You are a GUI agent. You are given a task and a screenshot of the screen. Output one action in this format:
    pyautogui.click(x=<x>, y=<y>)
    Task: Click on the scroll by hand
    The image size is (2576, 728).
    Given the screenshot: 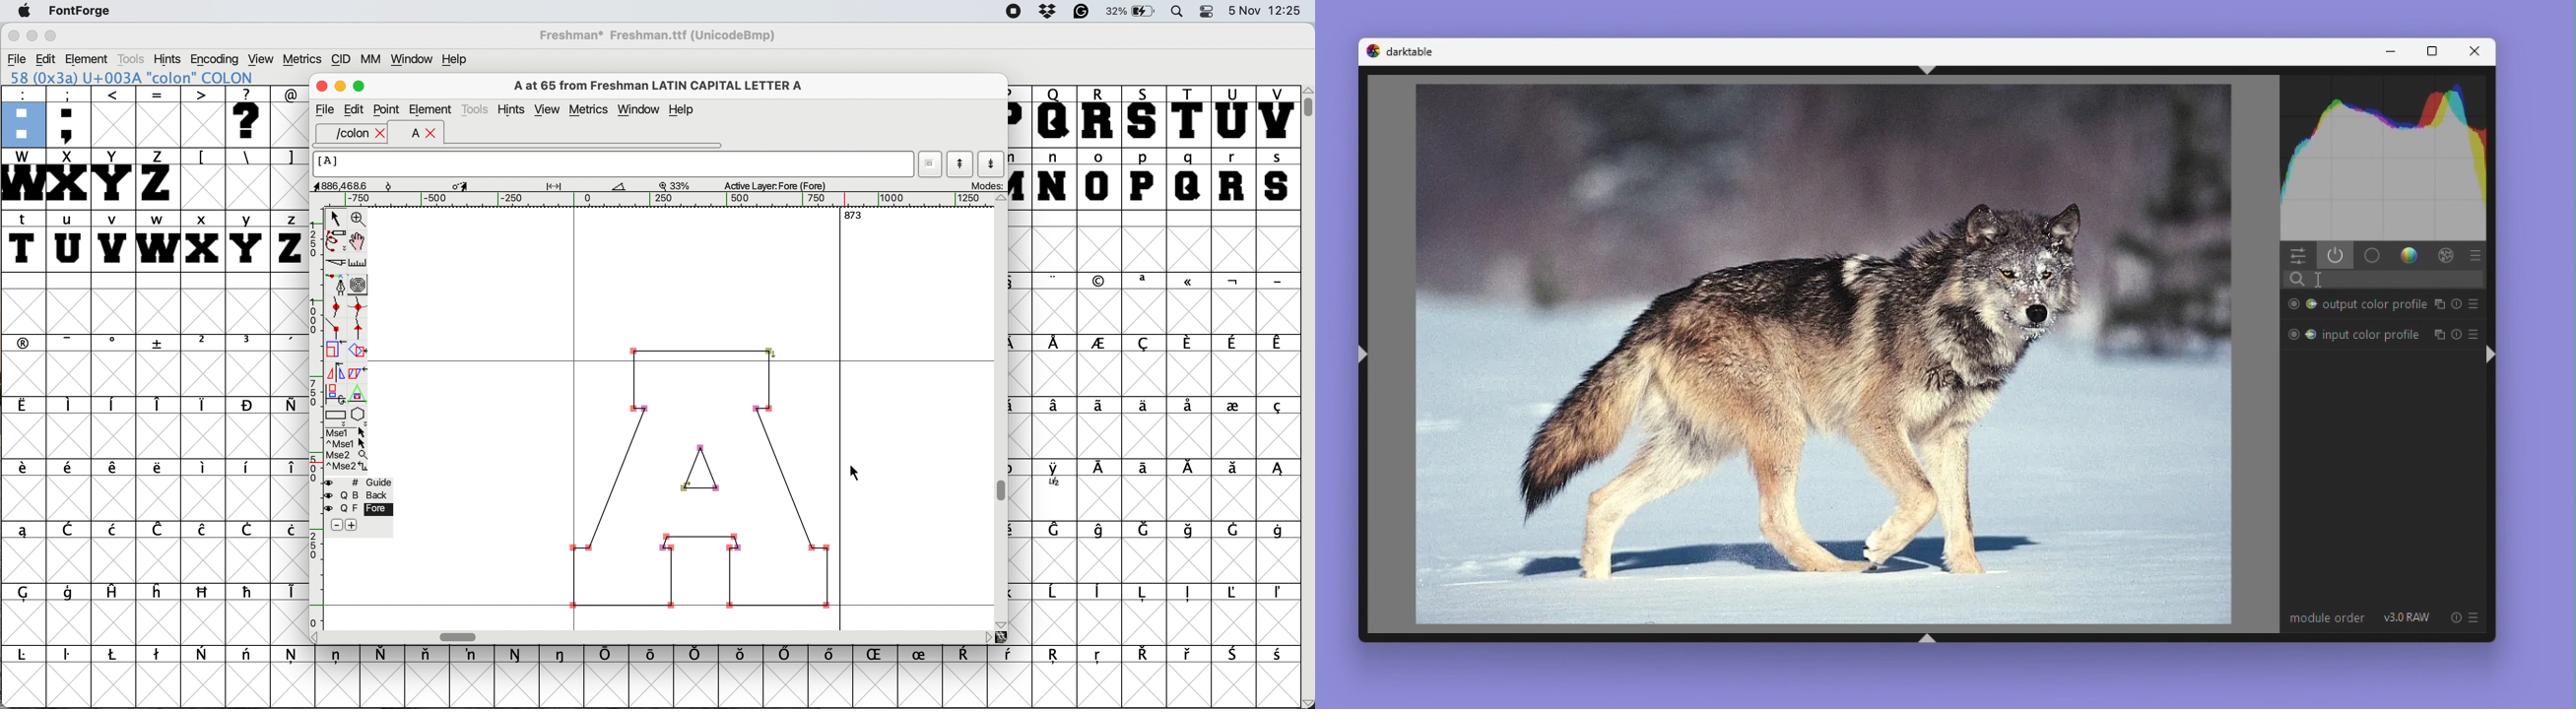 What is the action you would take?
    pyautogui.click(x=361, y=239)
    